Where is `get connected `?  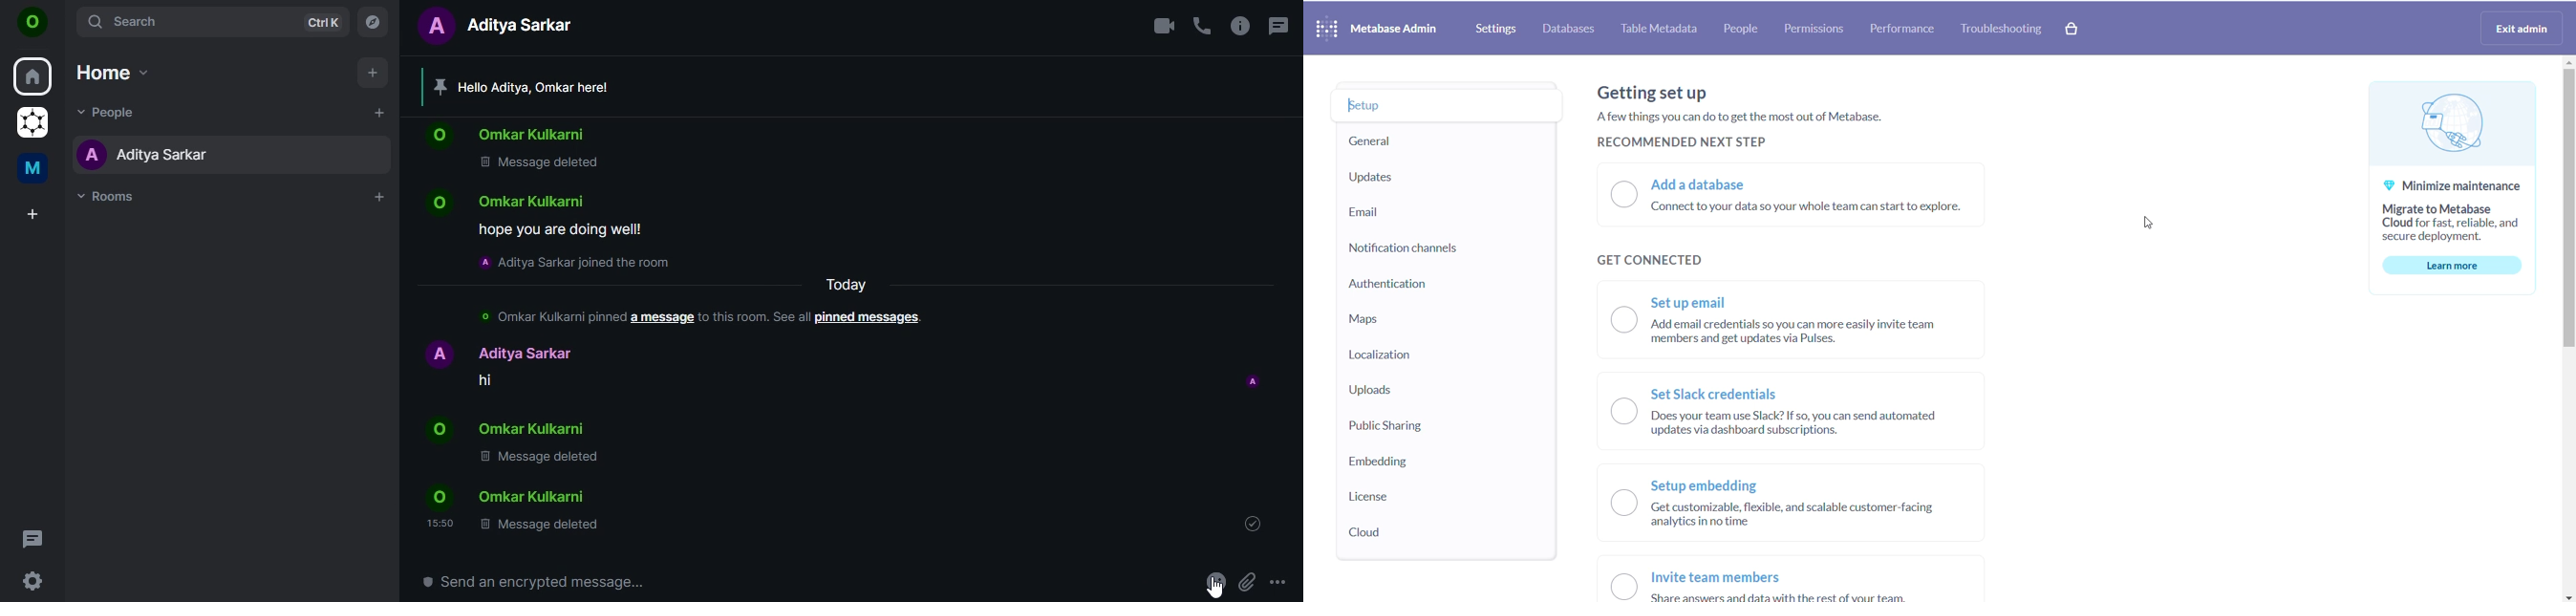 get connected  is located at coordinates (1678, 260).